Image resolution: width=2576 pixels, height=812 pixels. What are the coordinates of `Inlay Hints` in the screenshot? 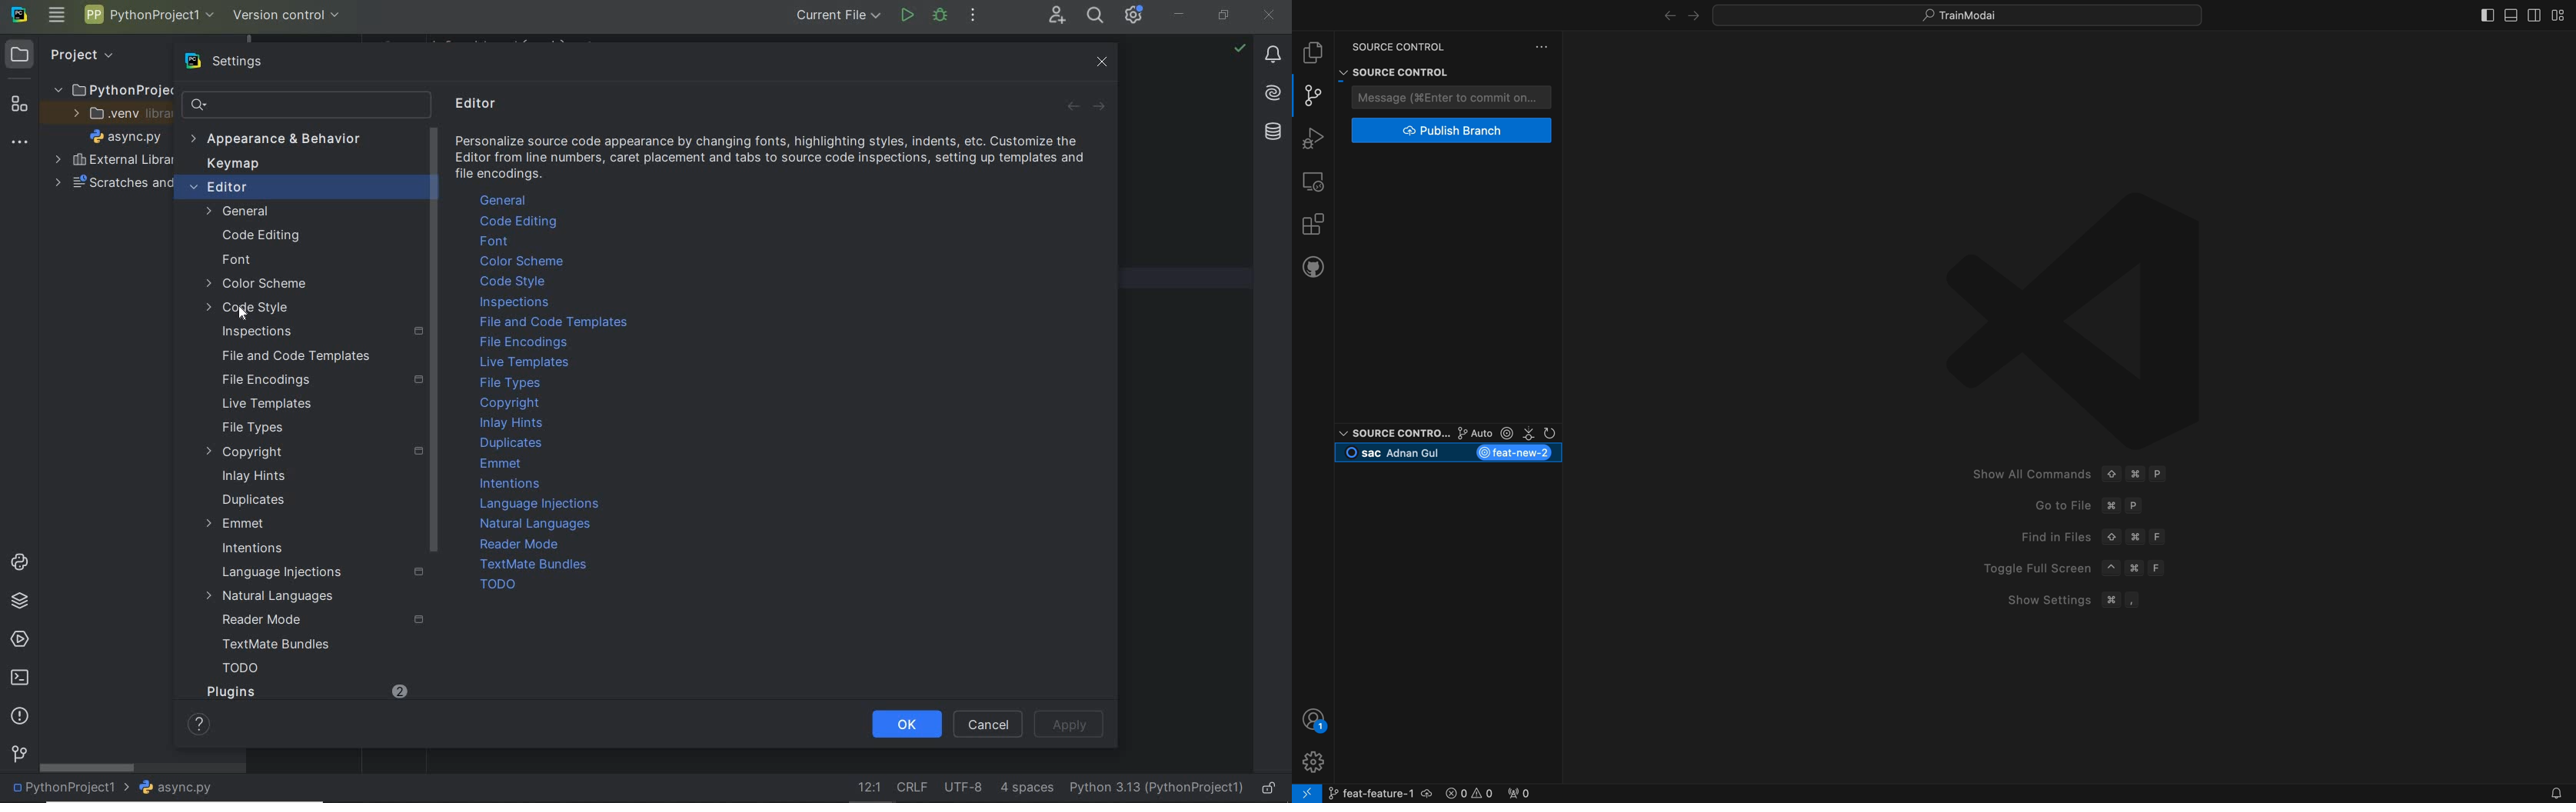 It's located at (254, 476).